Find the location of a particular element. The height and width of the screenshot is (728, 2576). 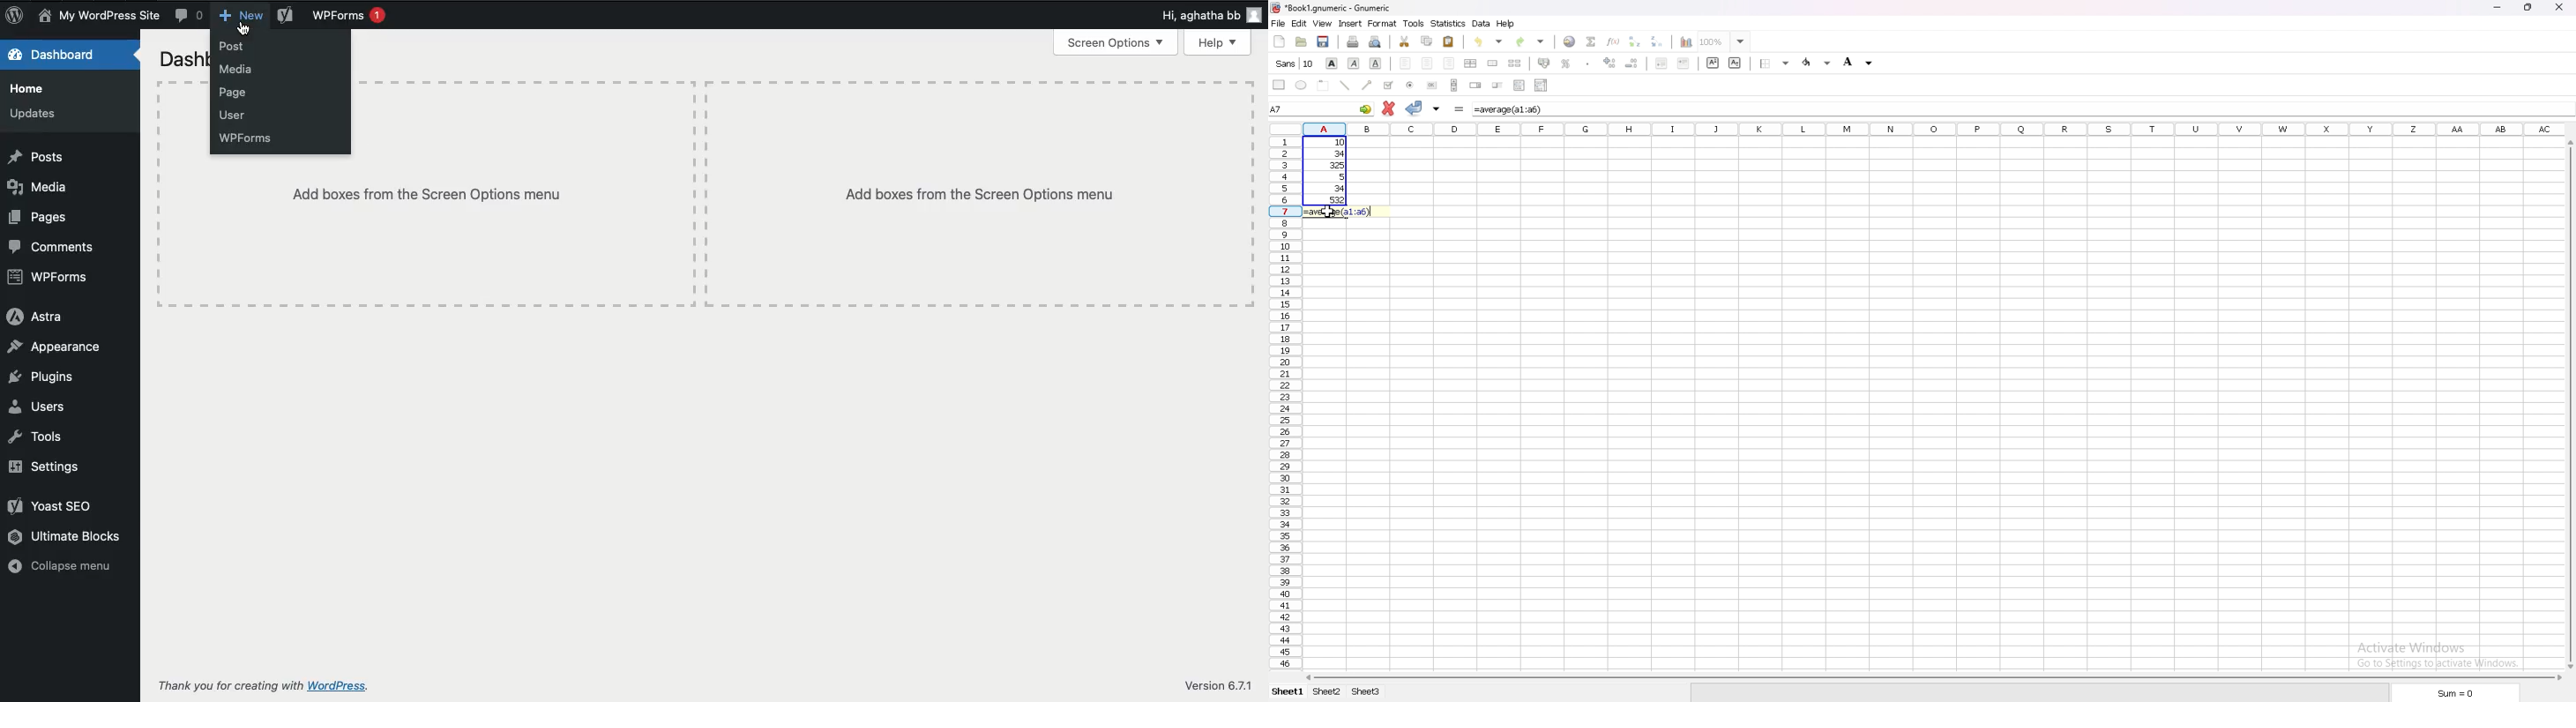

subscript is located at coordinates (1734, 63).